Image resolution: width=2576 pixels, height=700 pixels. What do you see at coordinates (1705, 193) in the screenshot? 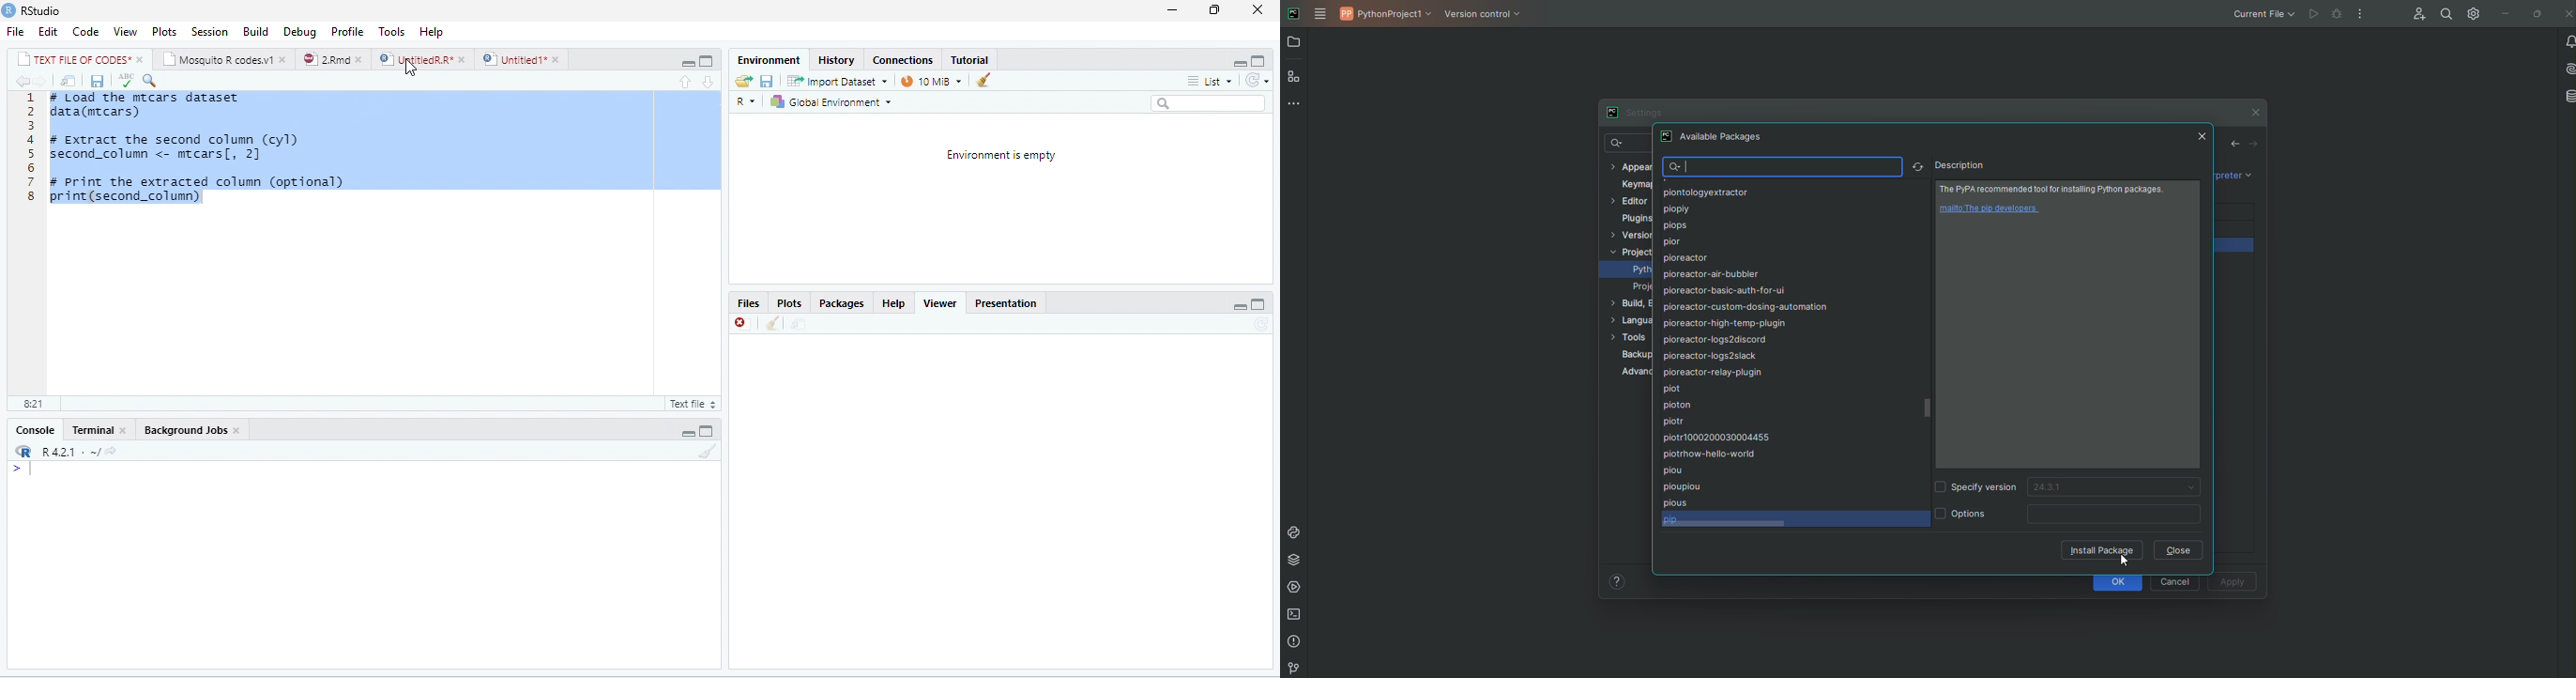
I see `Ppiontologyextractor:` at bounding box center [1705, 193].